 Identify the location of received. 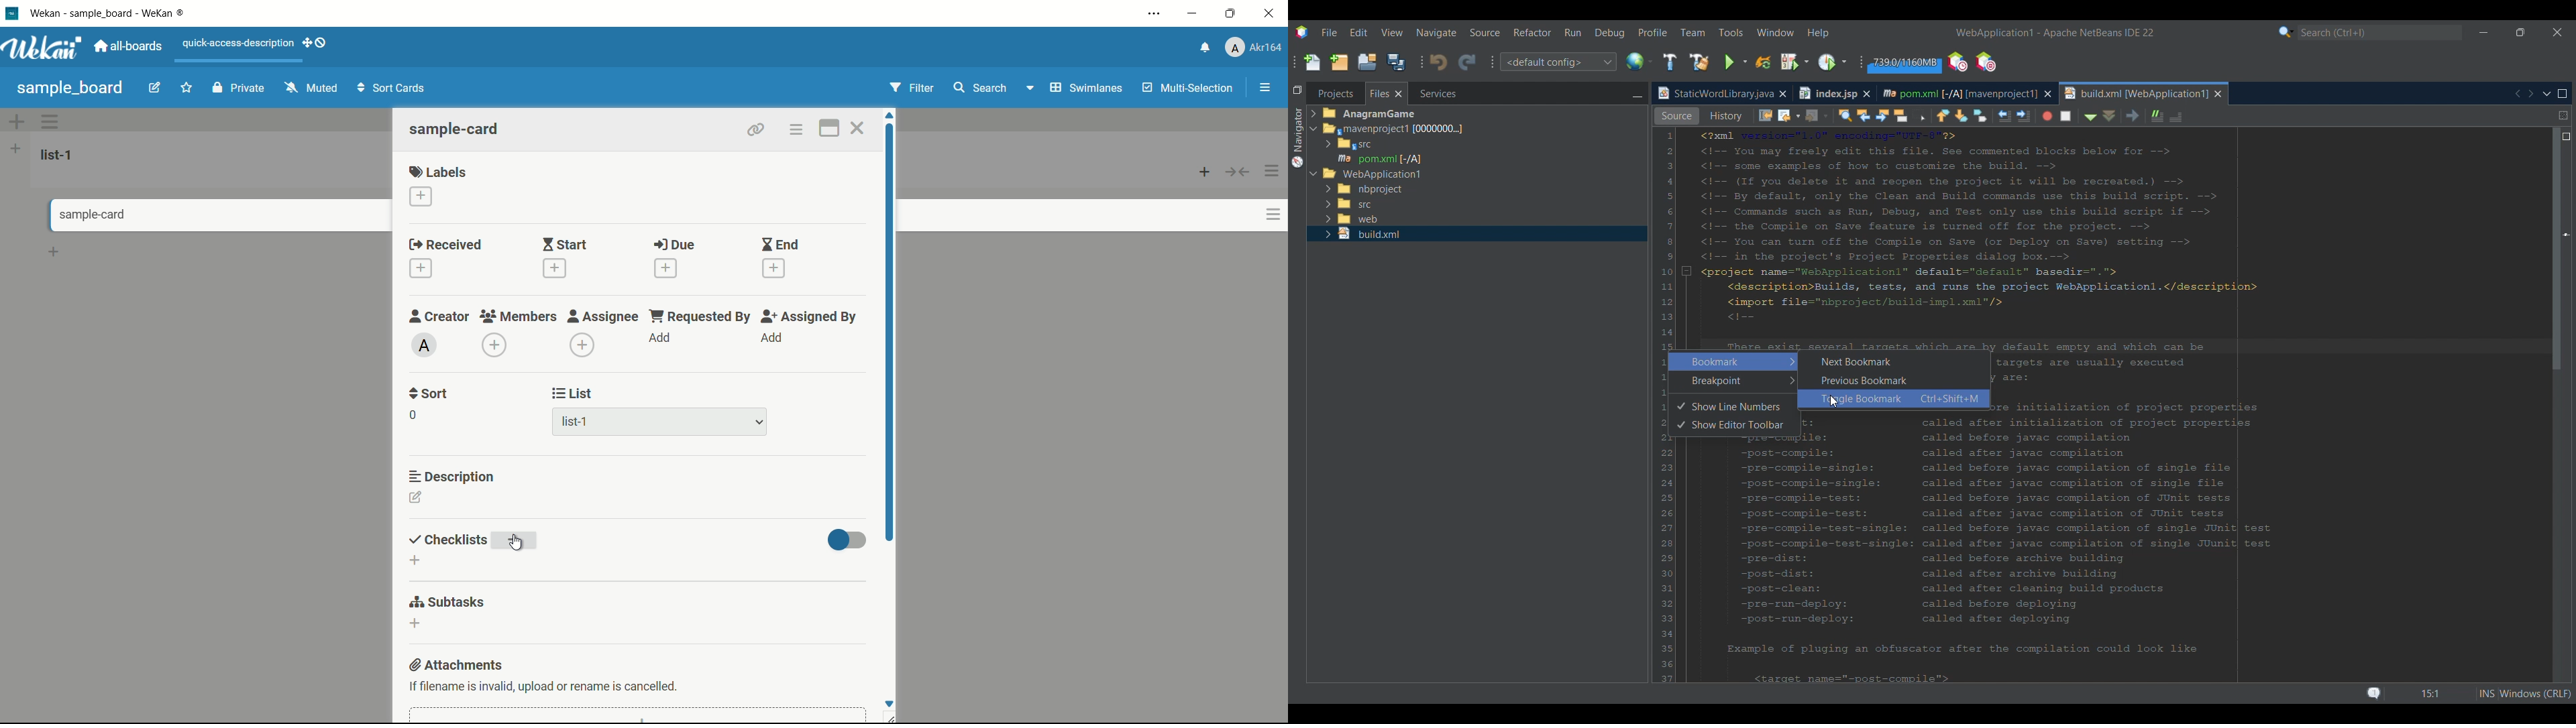
(445, 245).